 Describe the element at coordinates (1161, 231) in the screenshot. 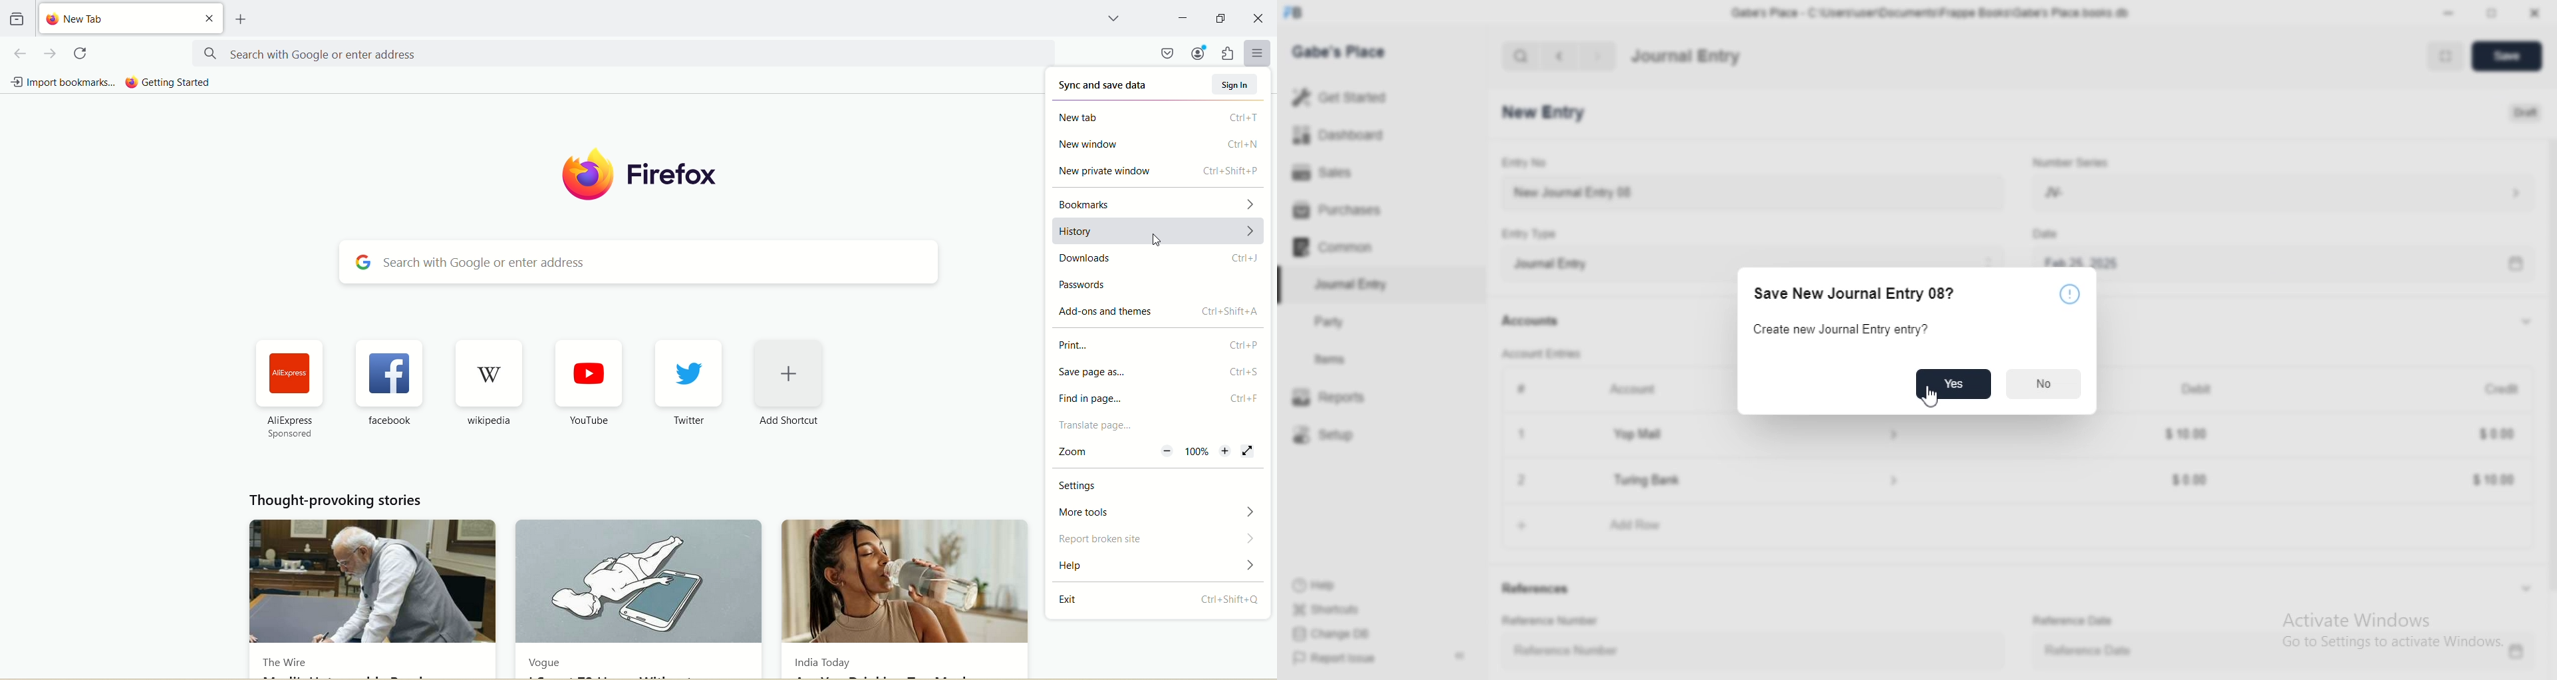

I see `history` at that location.